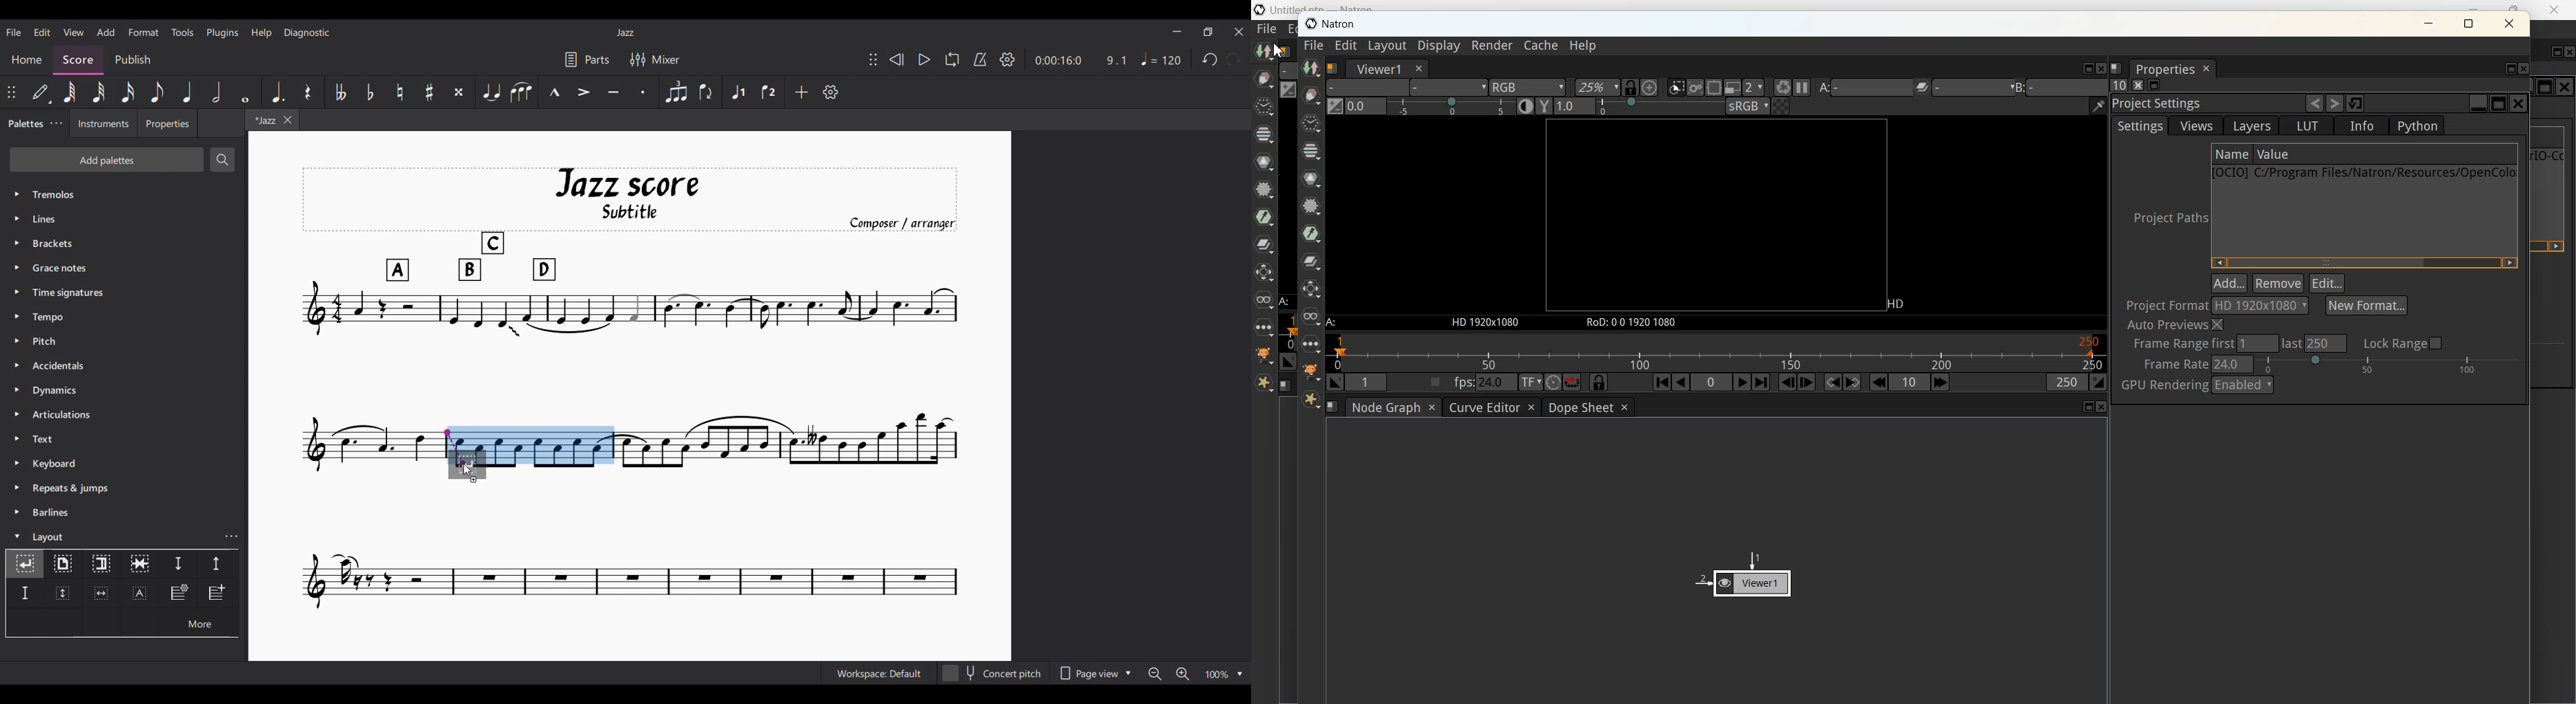 Image resolution: width=2576 pixels, height=728 pixels. Describe the element at coordinates (25, 125) in the screenshot. I see `Palettes` at that location.